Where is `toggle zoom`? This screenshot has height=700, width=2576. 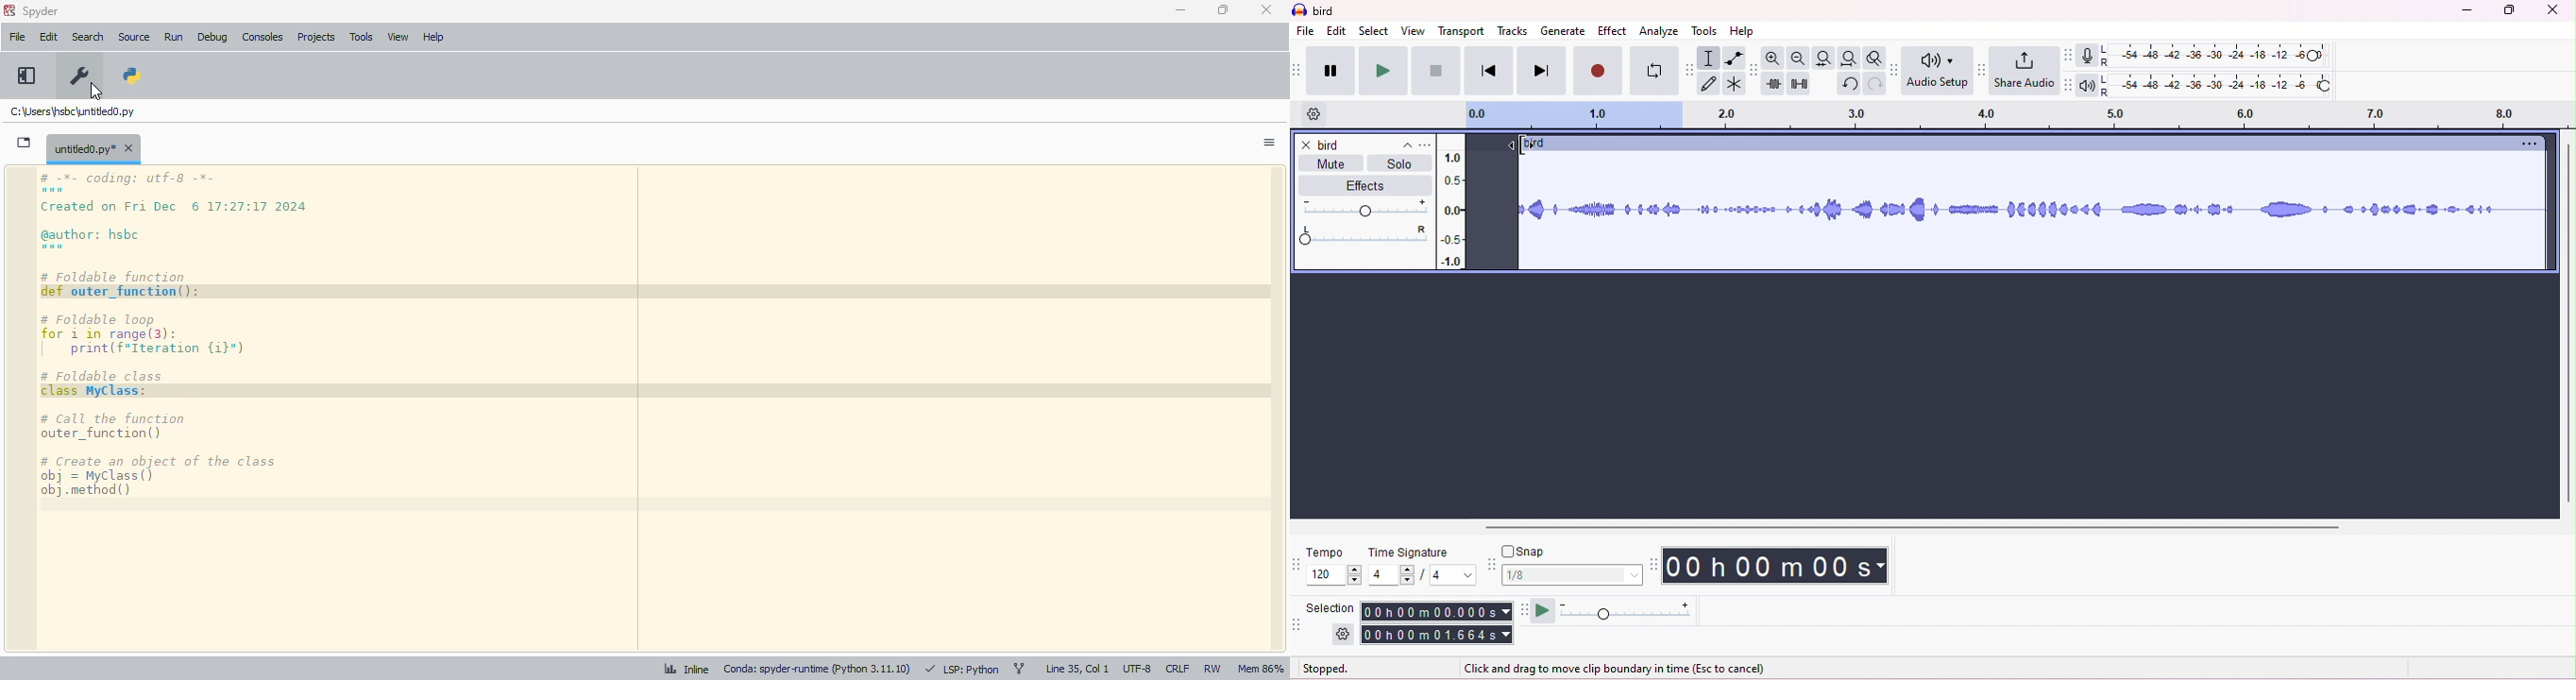 toggle zoom is located at coordinates (1875, 58).